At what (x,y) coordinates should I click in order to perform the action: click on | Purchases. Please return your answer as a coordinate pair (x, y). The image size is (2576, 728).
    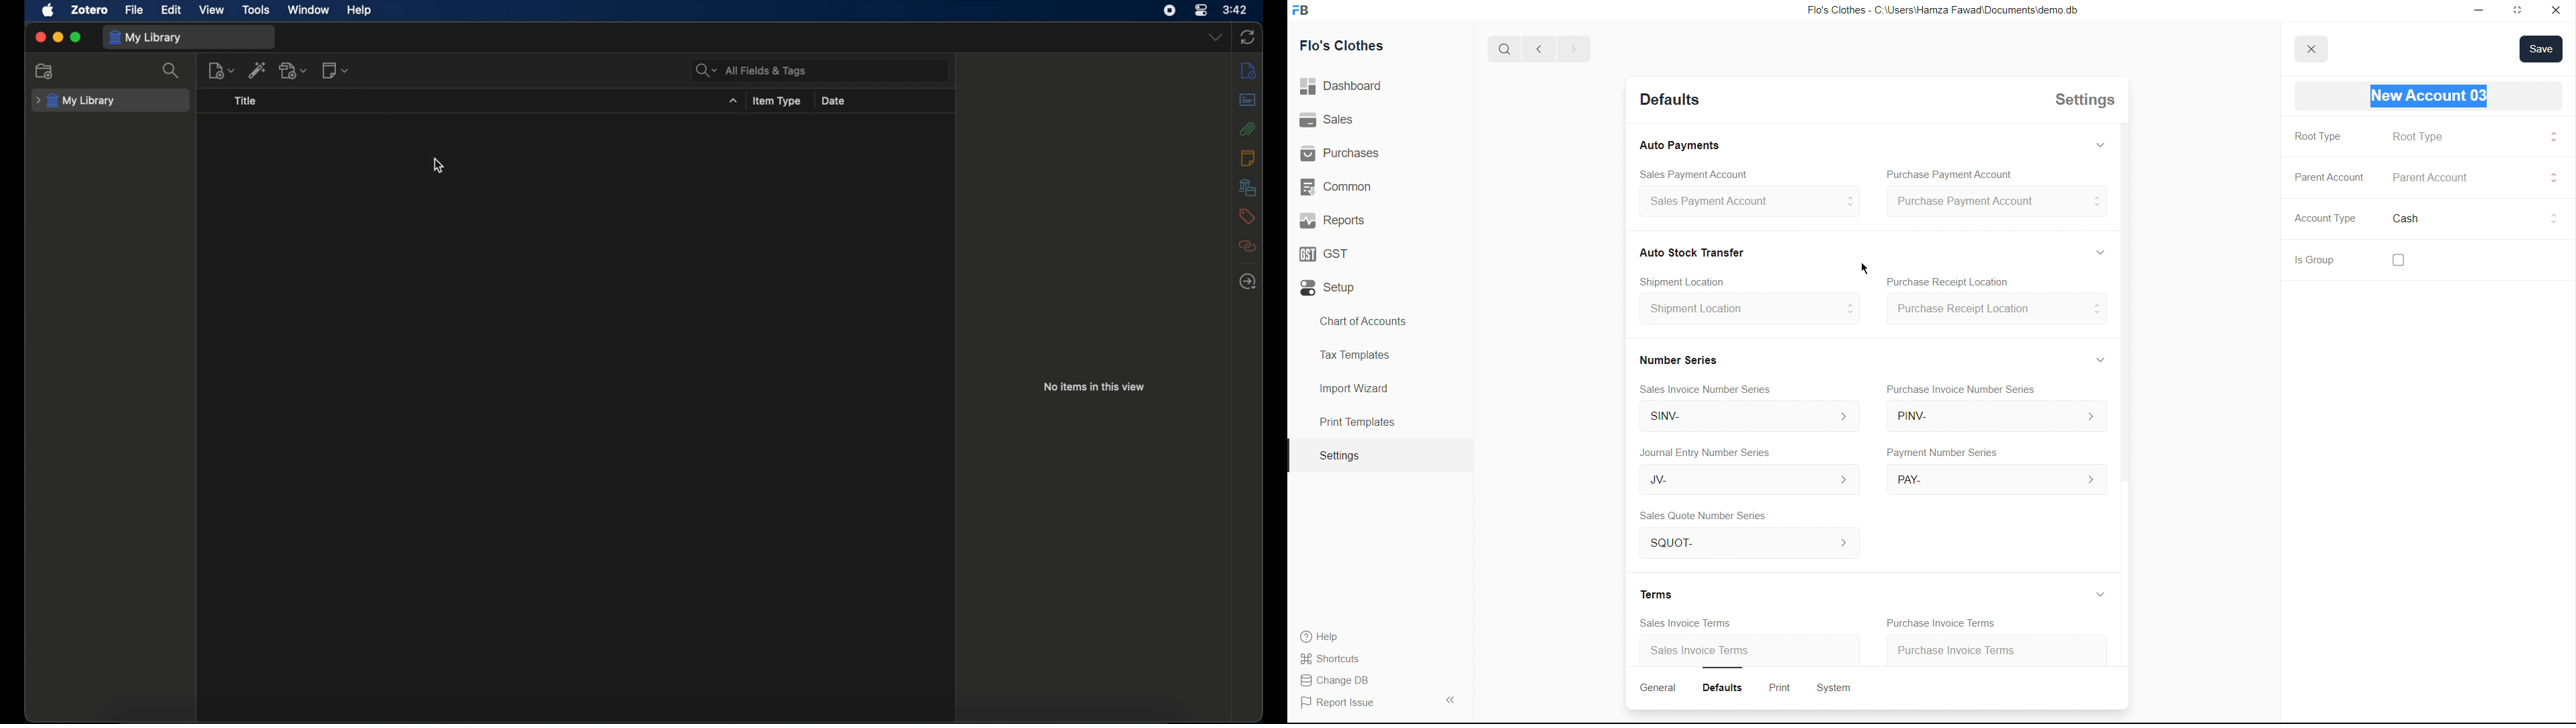
    Looking at the image, I should click on (1346, 151).